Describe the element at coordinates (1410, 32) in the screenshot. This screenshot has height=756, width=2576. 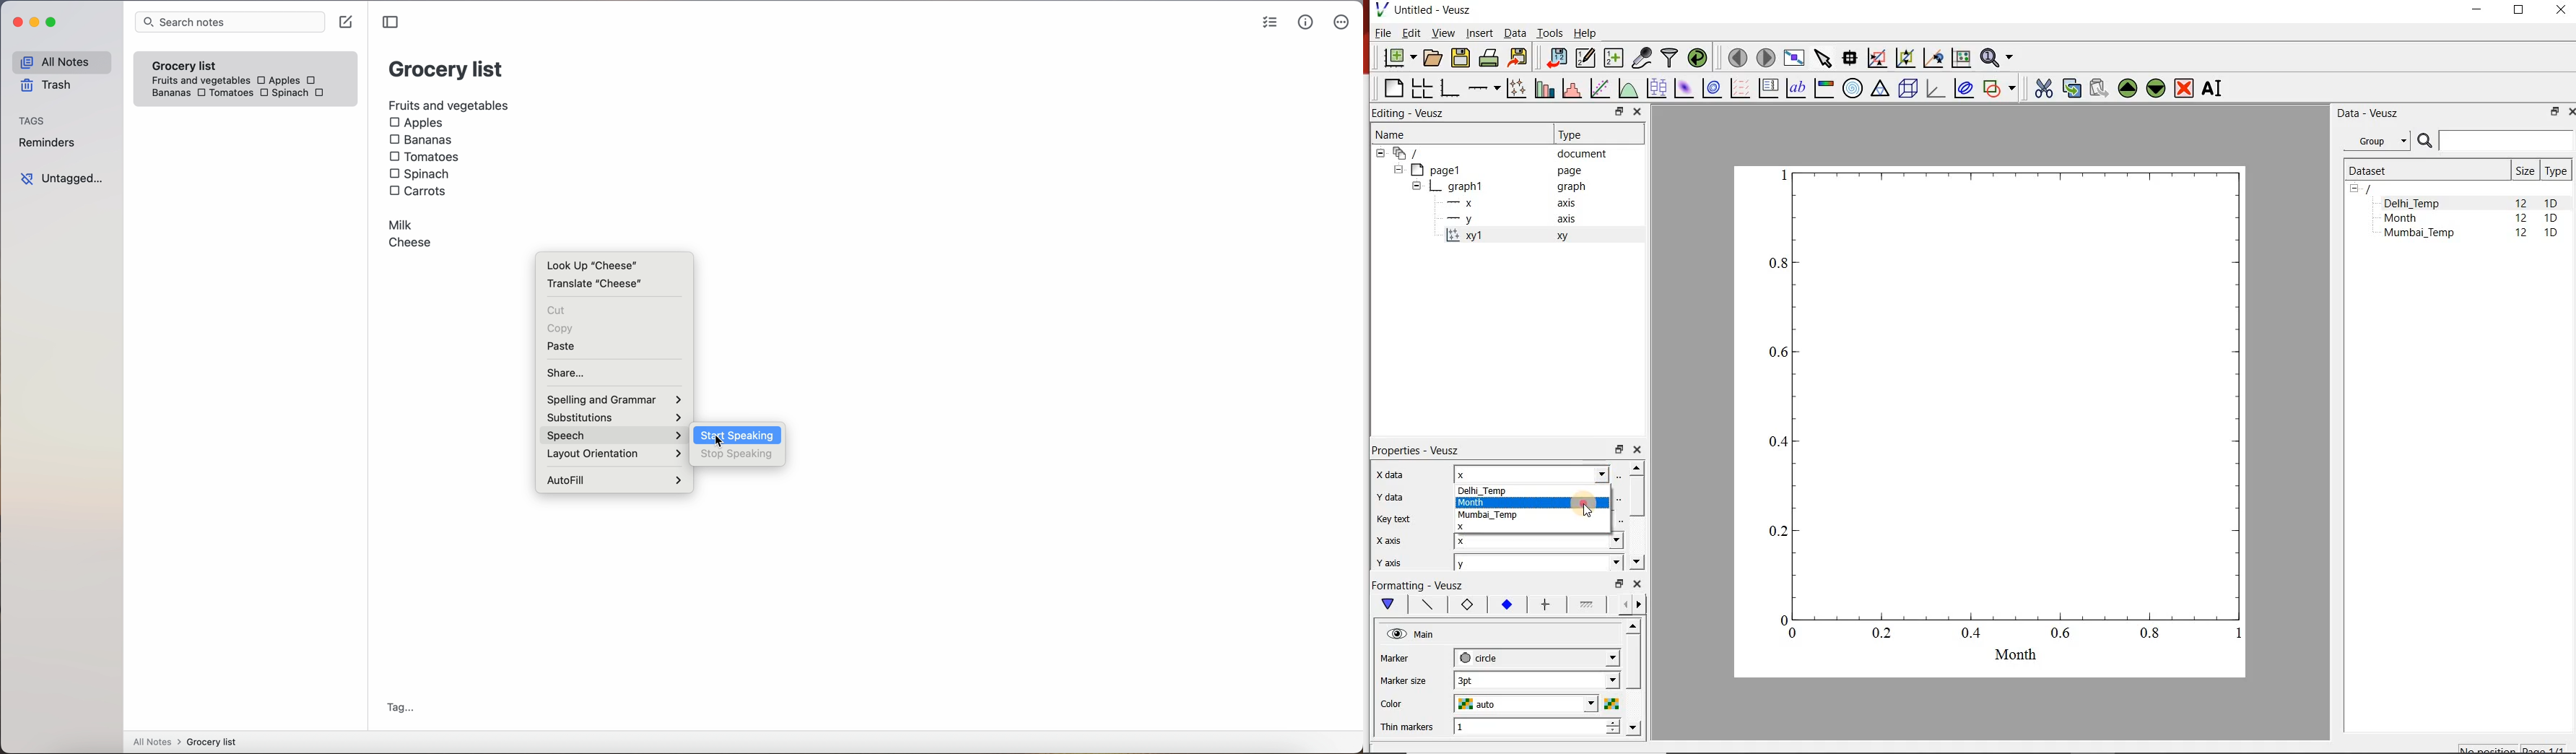
I see `Edit` at that location.